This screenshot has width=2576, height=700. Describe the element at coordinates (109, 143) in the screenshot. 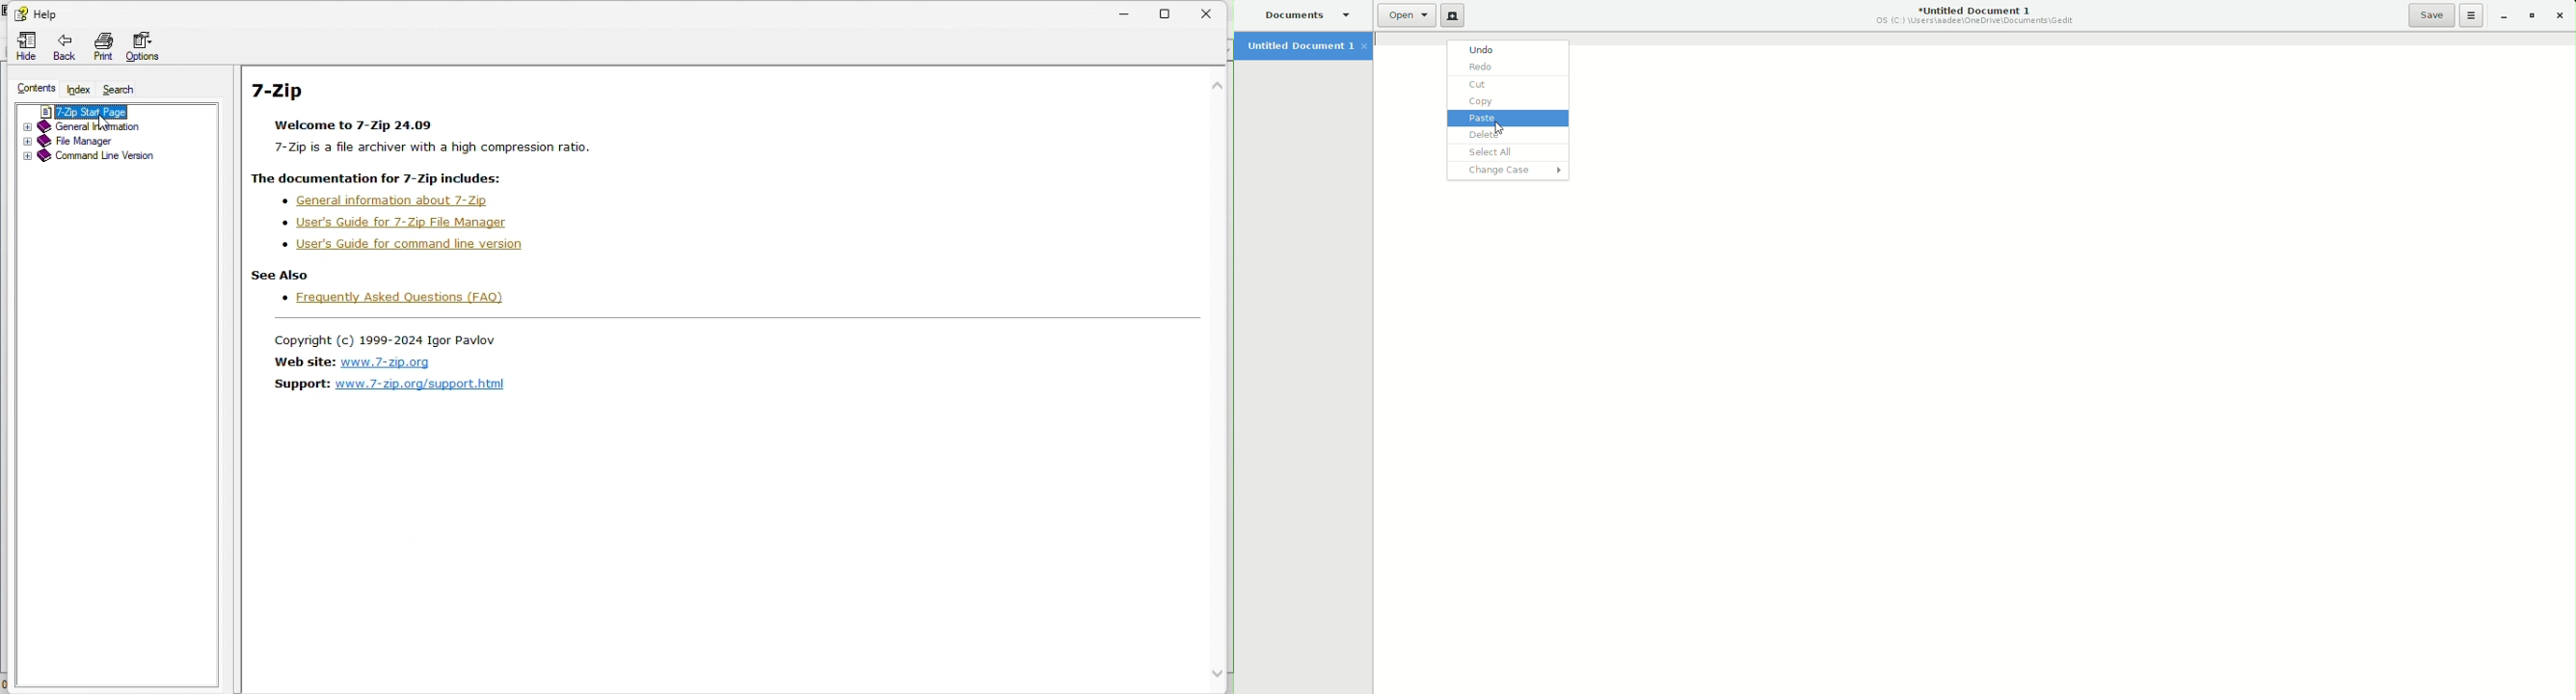

I see `File manager` at that location.